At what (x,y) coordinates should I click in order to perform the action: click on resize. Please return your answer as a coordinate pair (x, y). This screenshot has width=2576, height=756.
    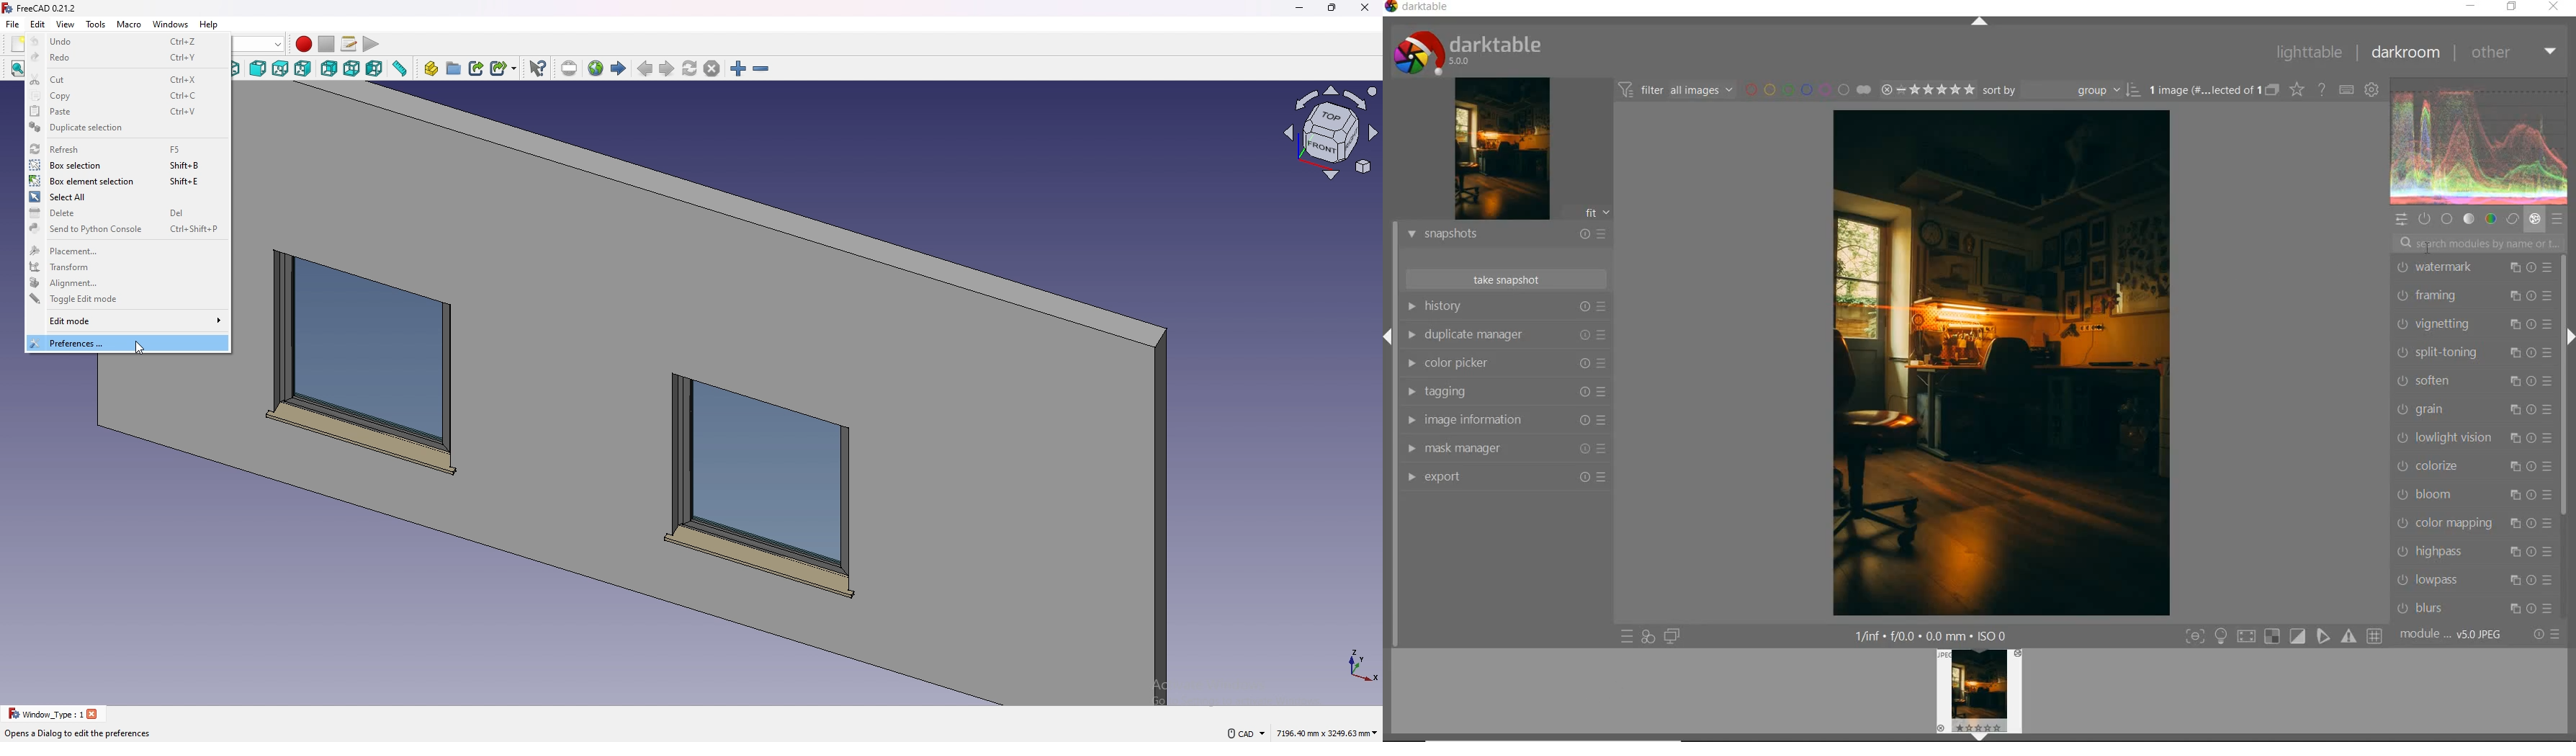
    Looking at the image, I should click on (1332, 8).